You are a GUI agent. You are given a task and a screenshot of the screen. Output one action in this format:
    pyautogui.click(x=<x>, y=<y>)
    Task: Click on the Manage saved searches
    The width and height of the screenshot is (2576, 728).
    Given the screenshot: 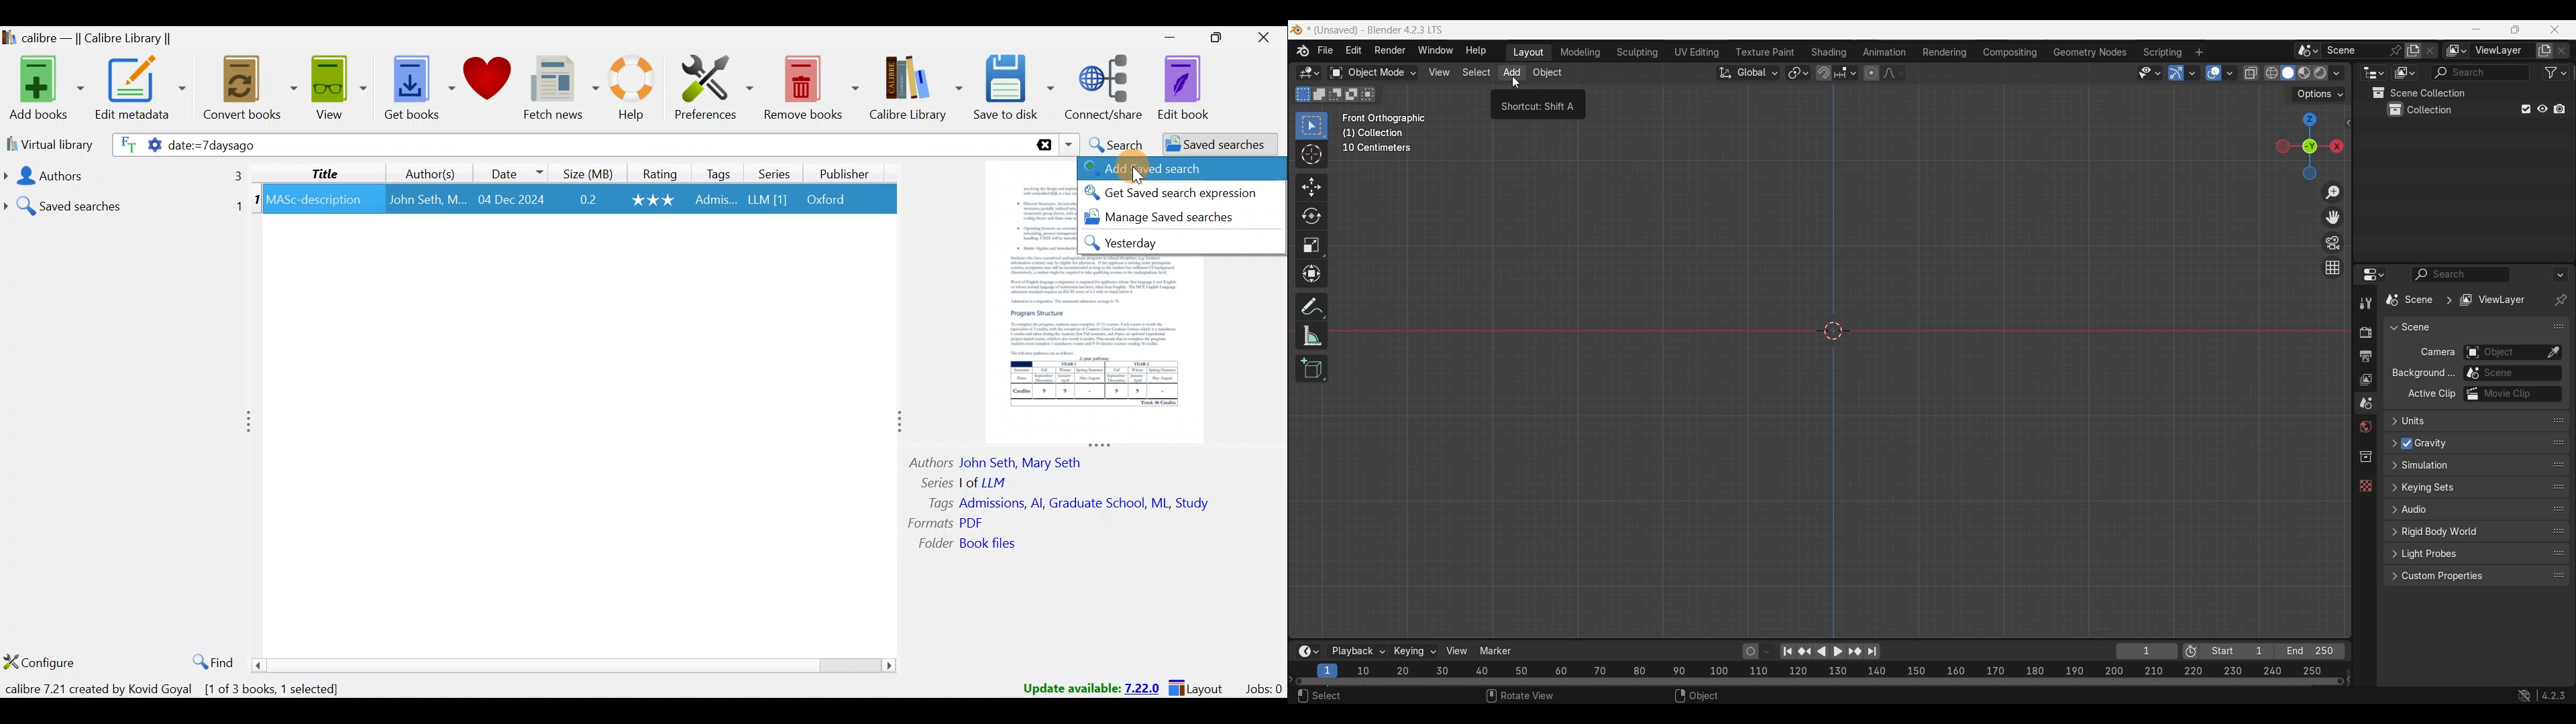 What is the action you would take?
    pyautogui.click(x=1167, y=219)
    